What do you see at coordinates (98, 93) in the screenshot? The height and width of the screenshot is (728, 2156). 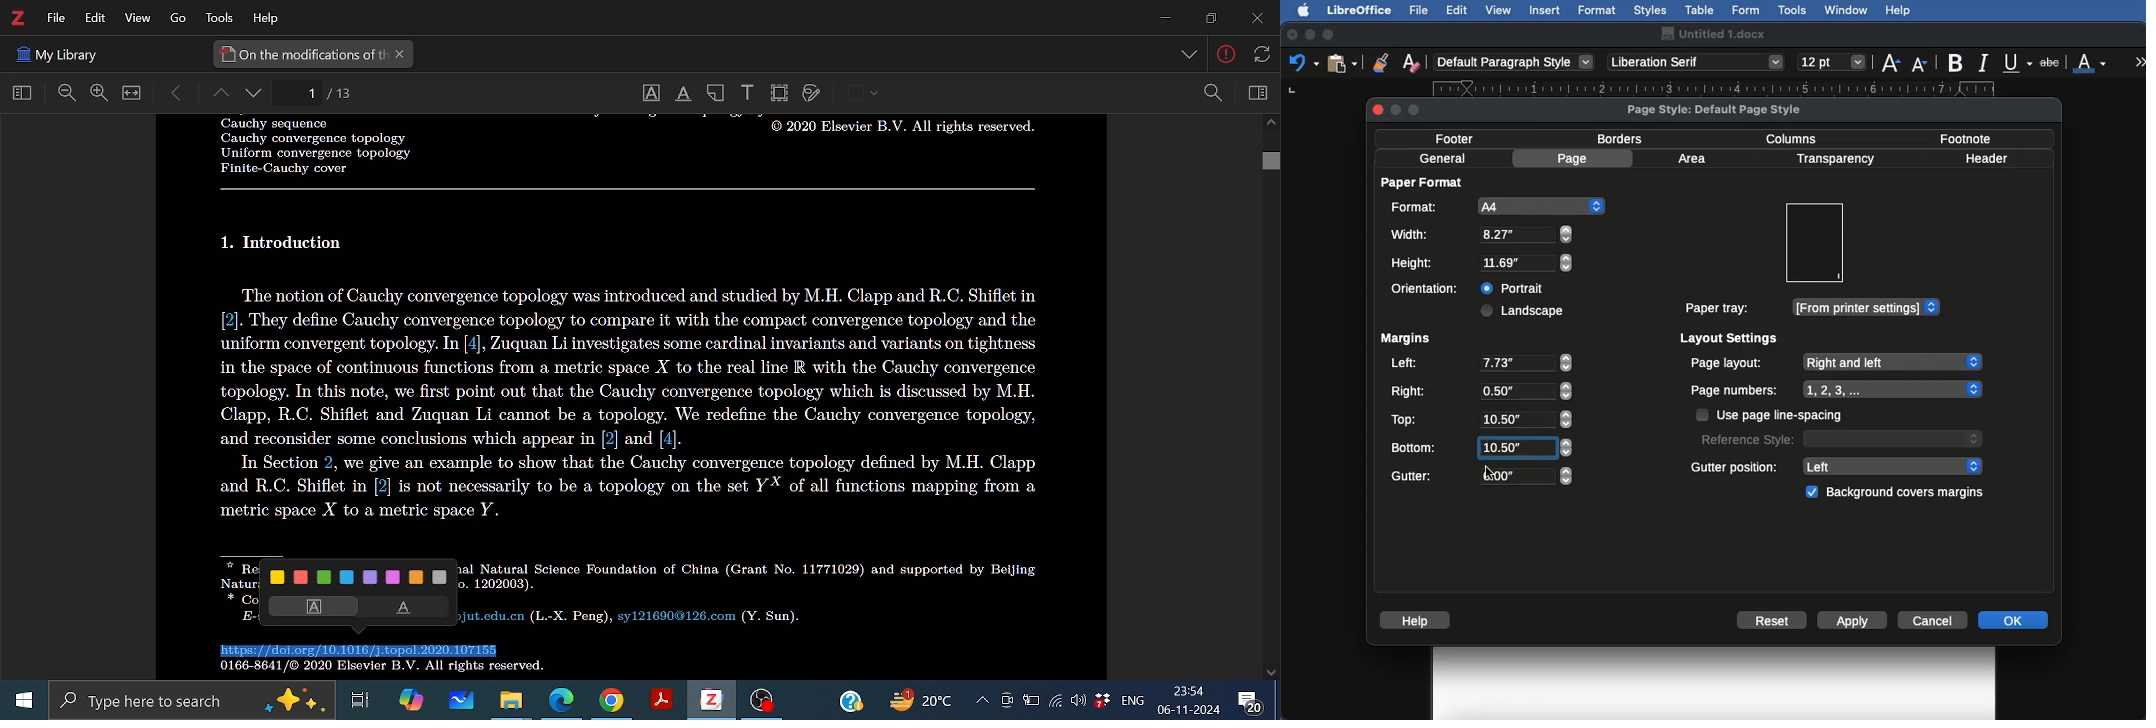 I see `Zoom in` at bounding box center [98, 93].